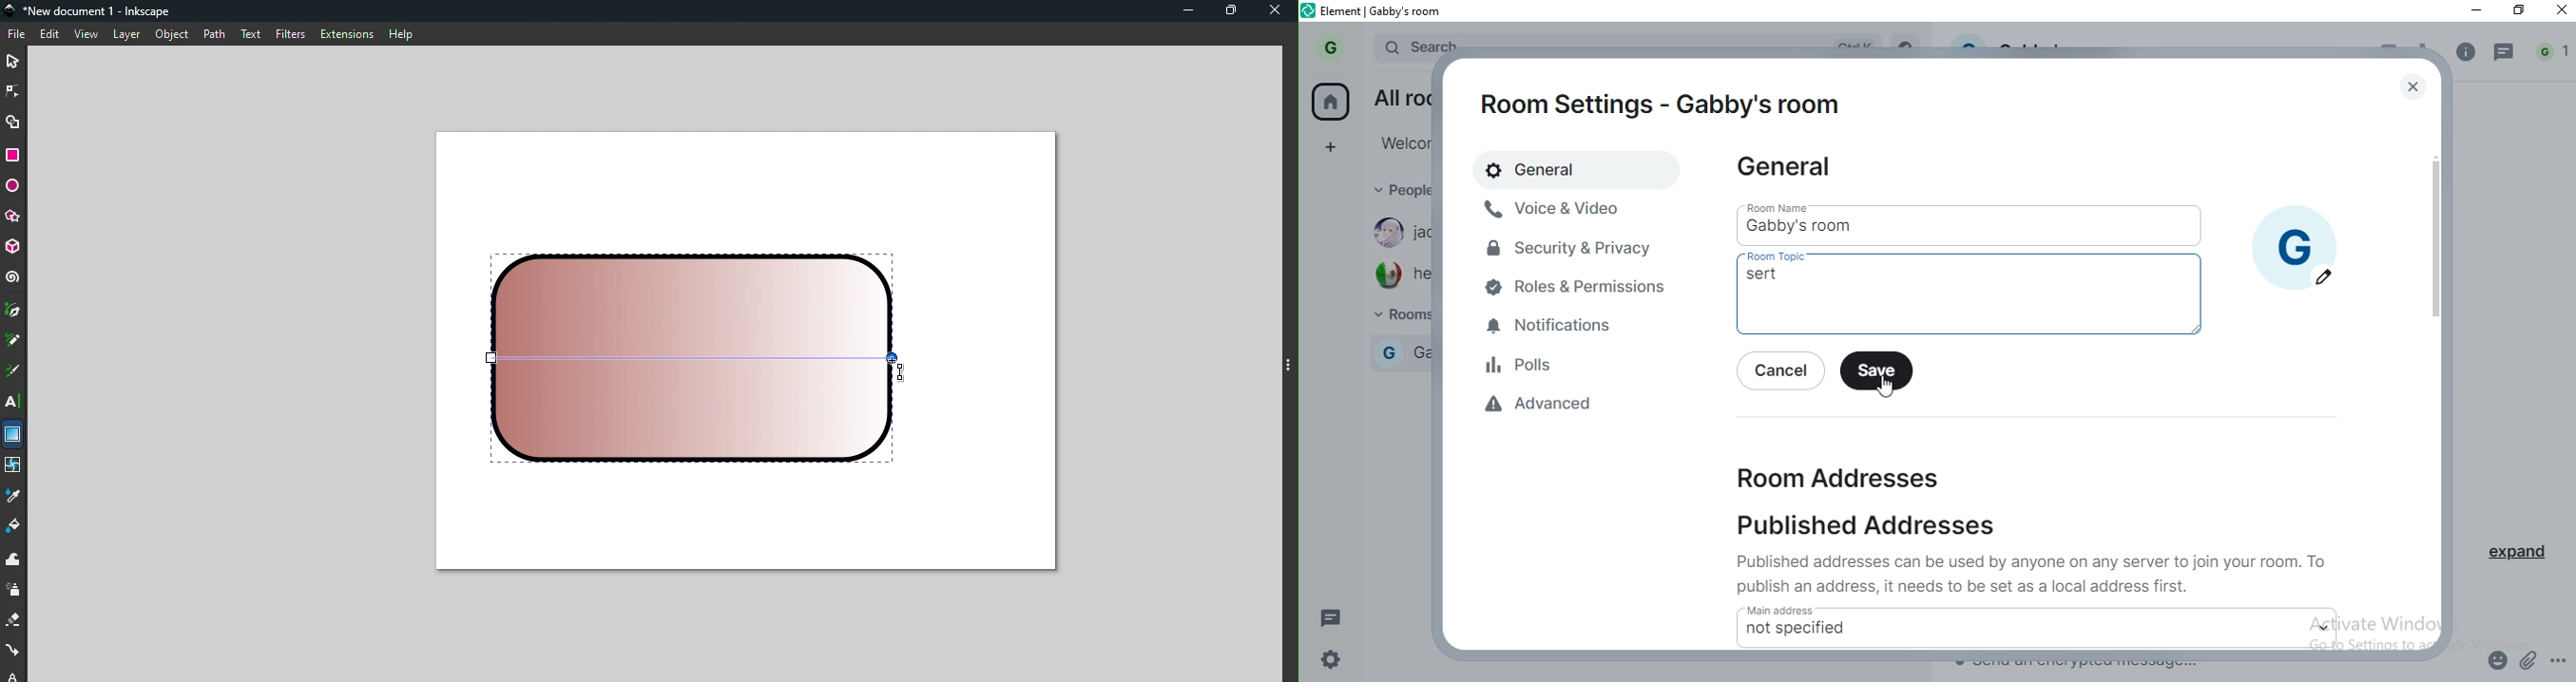 This screenshot has height=700, width=2576. I want to click on cursor, so click(1886, 386).